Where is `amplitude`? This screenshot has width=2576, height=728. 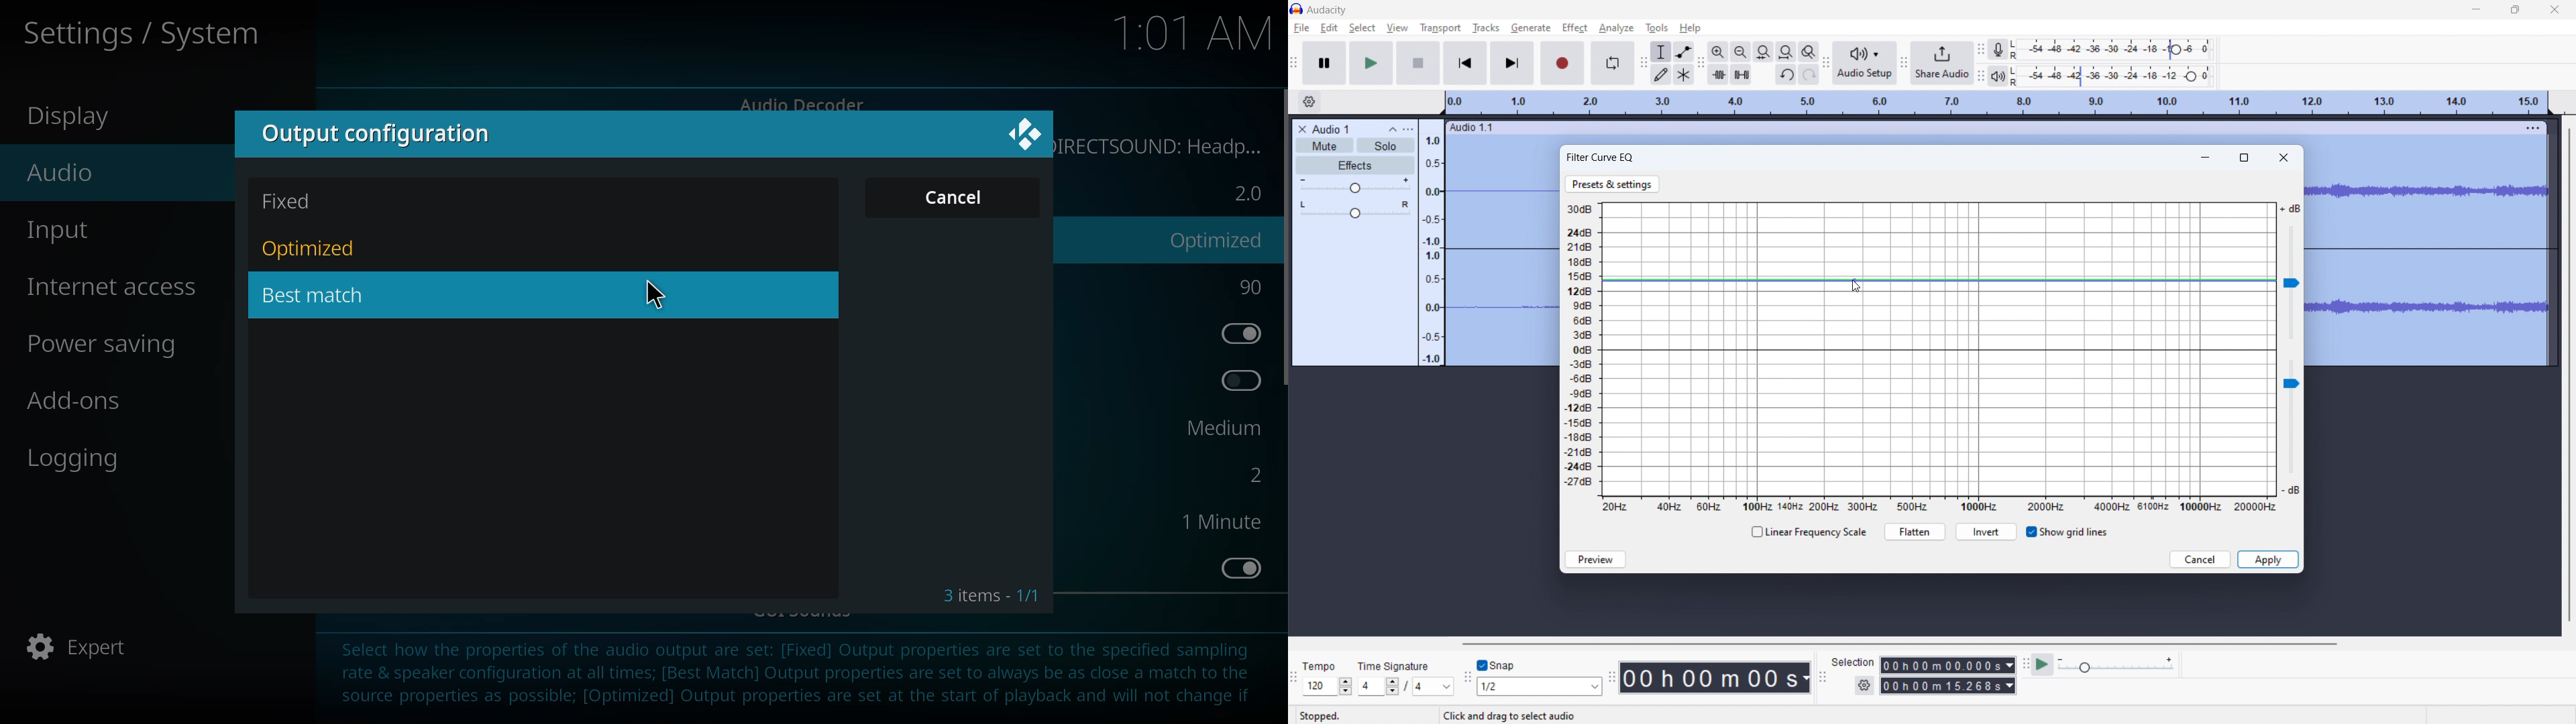 amplitude is located at coordinates (1432, 242).